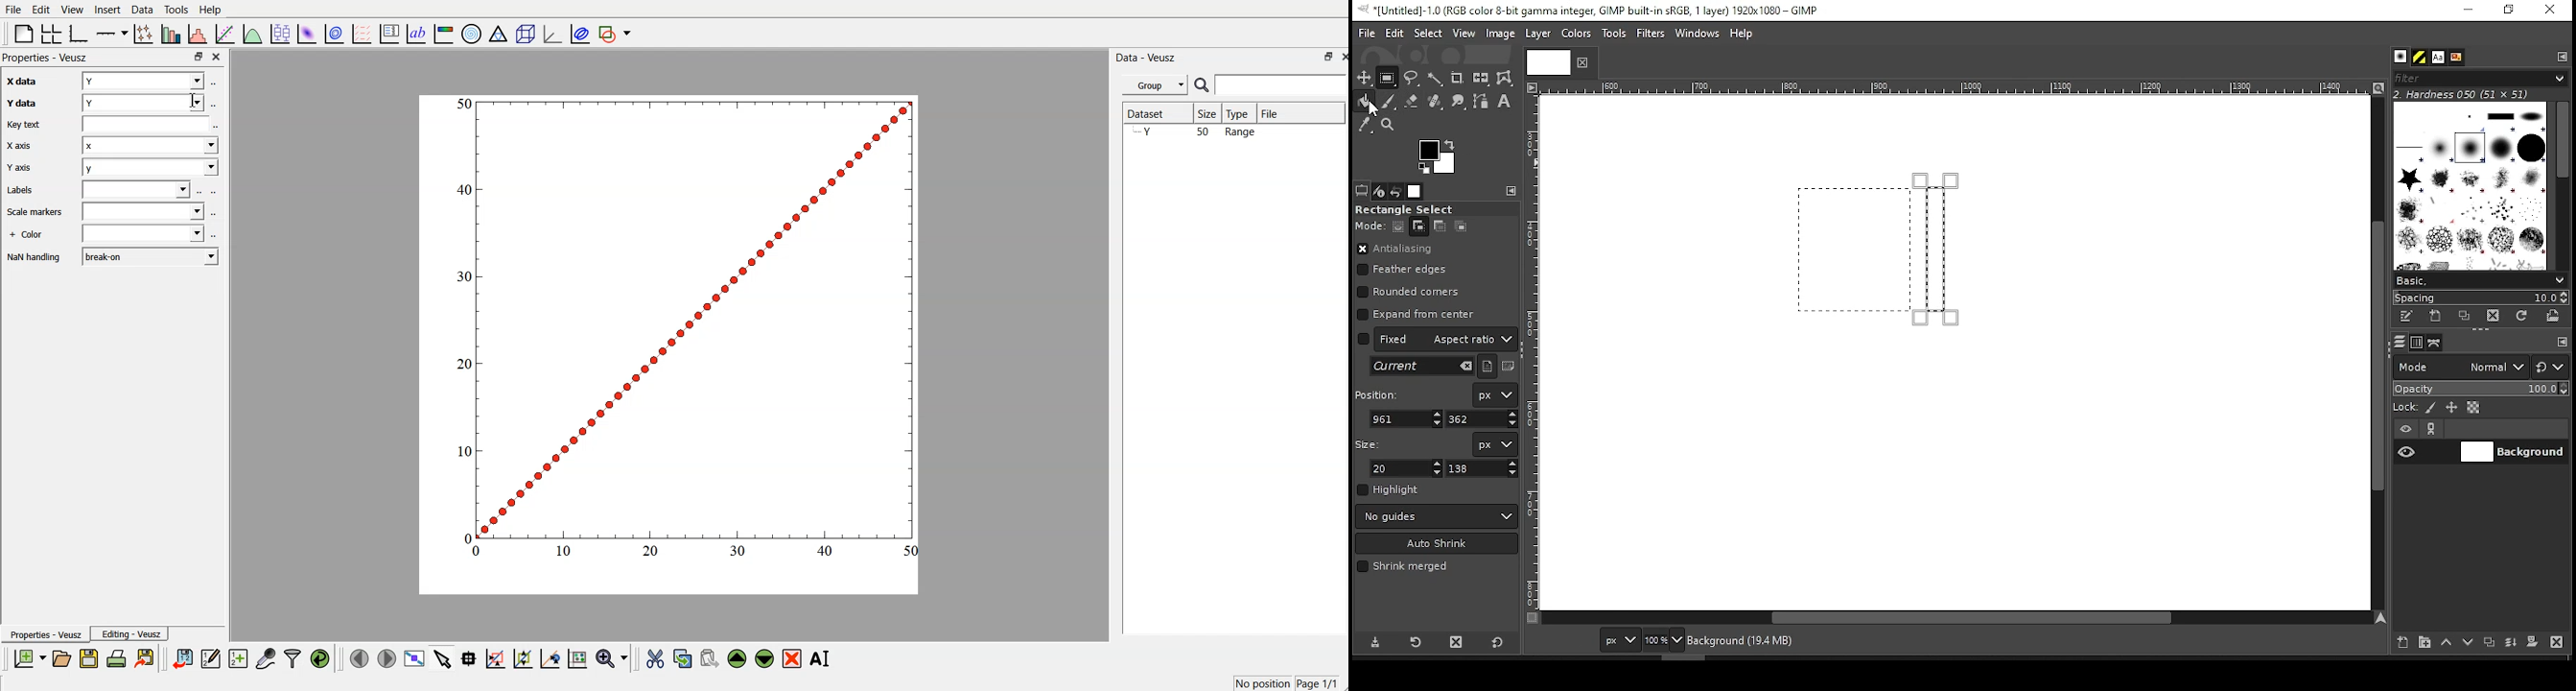  I want to click on selection, so click(1855, 250).